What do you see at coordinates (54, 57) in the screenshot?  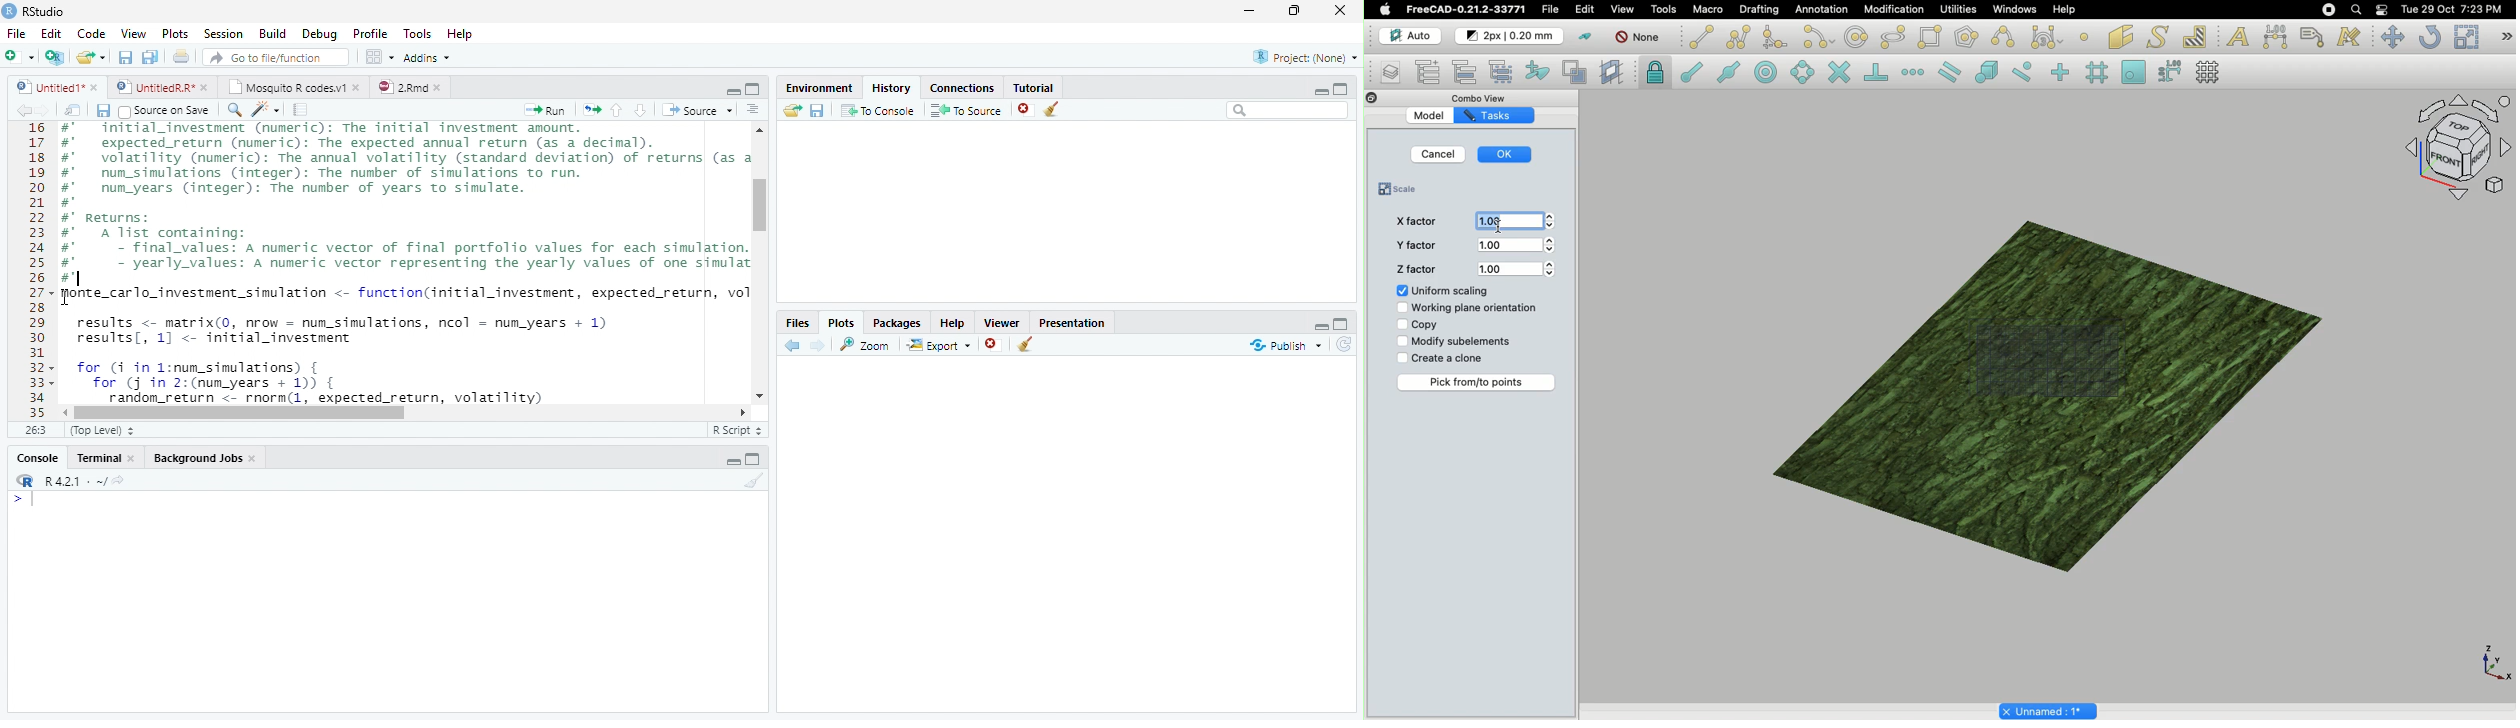 I see `Create project` at bounding box center [54, 57].